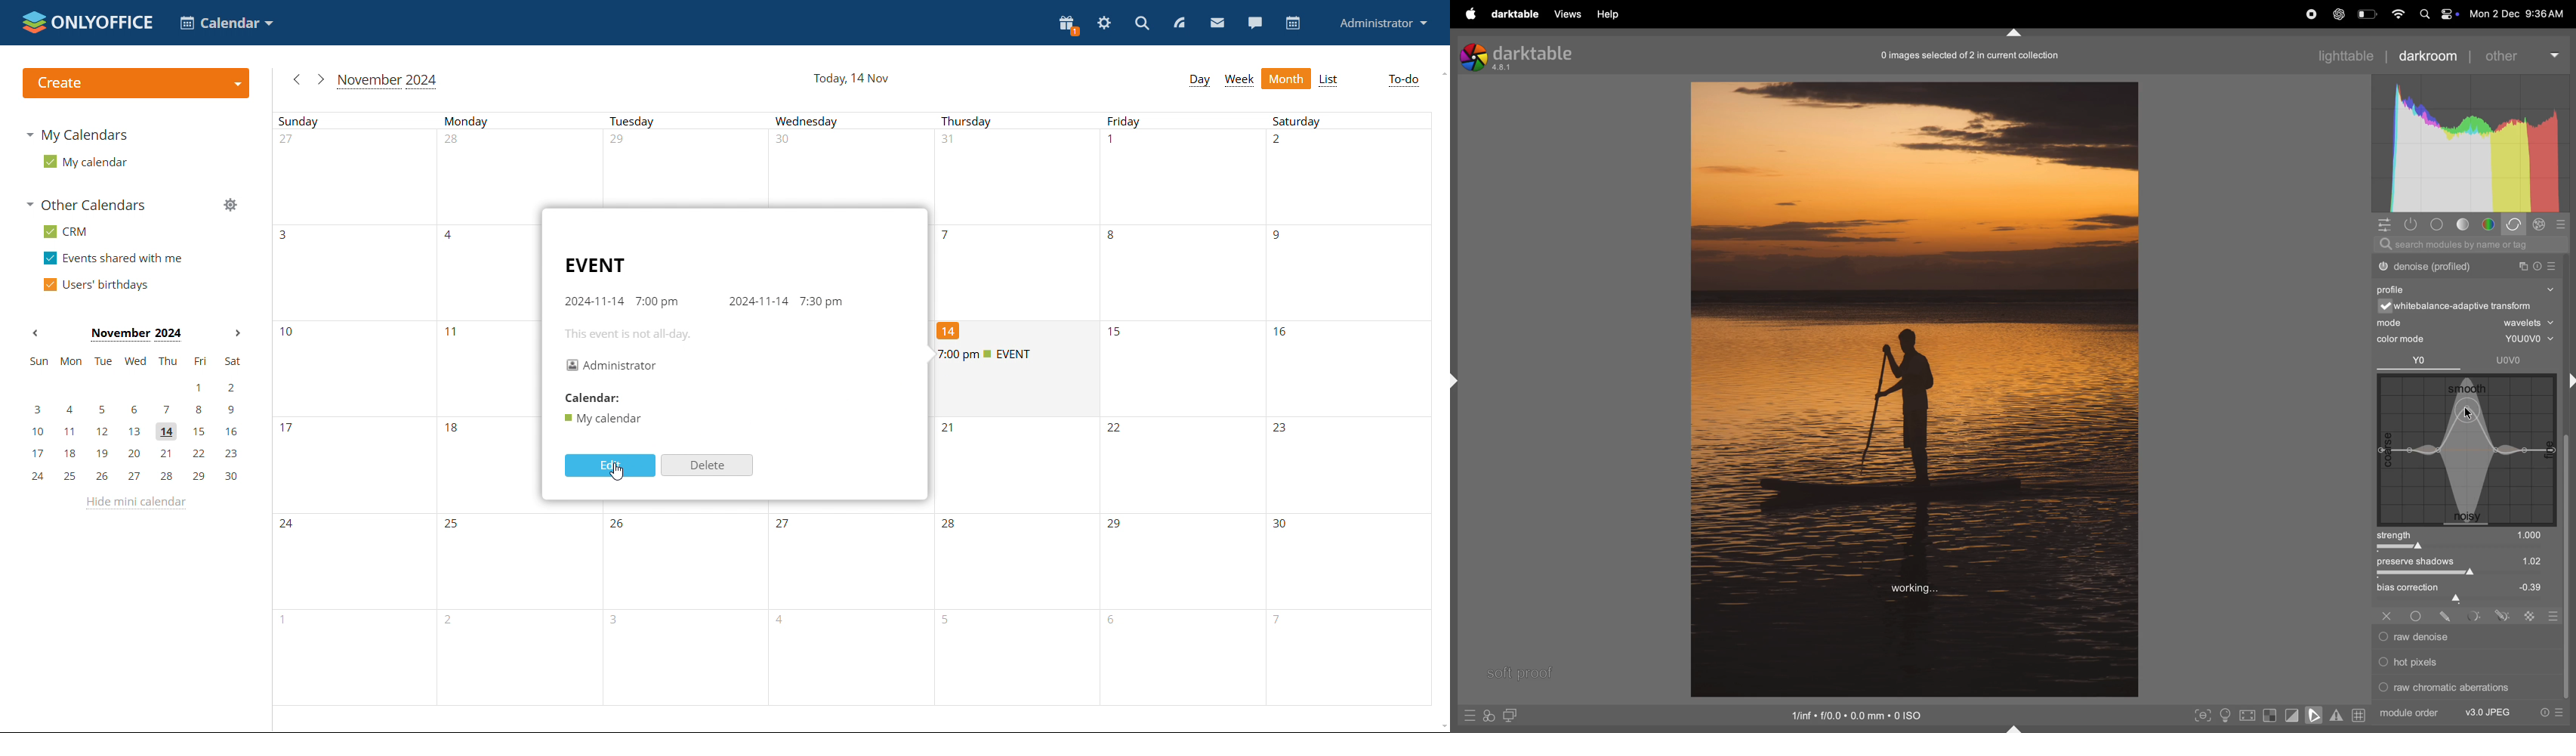 This screenshot has width=2576, height=756. I want to click on number, so click(285, 234).